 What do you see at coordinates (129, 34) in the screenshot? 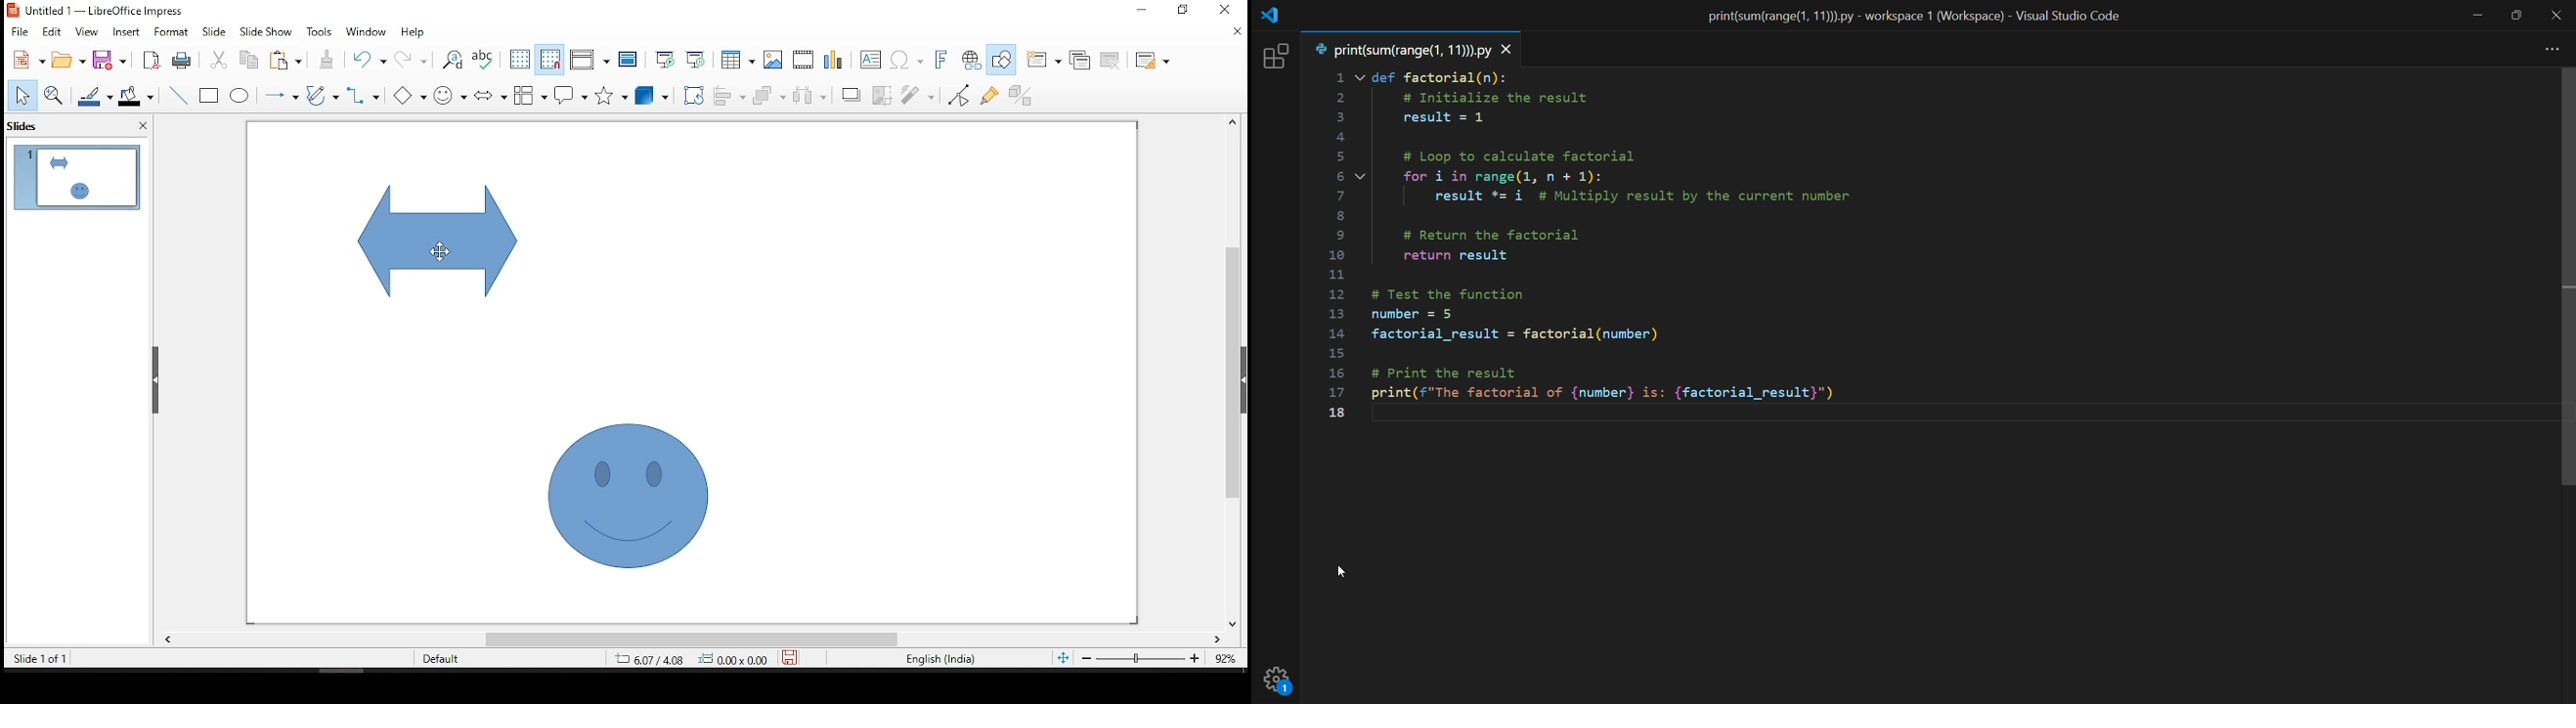
I see `insert` at bounding box center [129, 34].